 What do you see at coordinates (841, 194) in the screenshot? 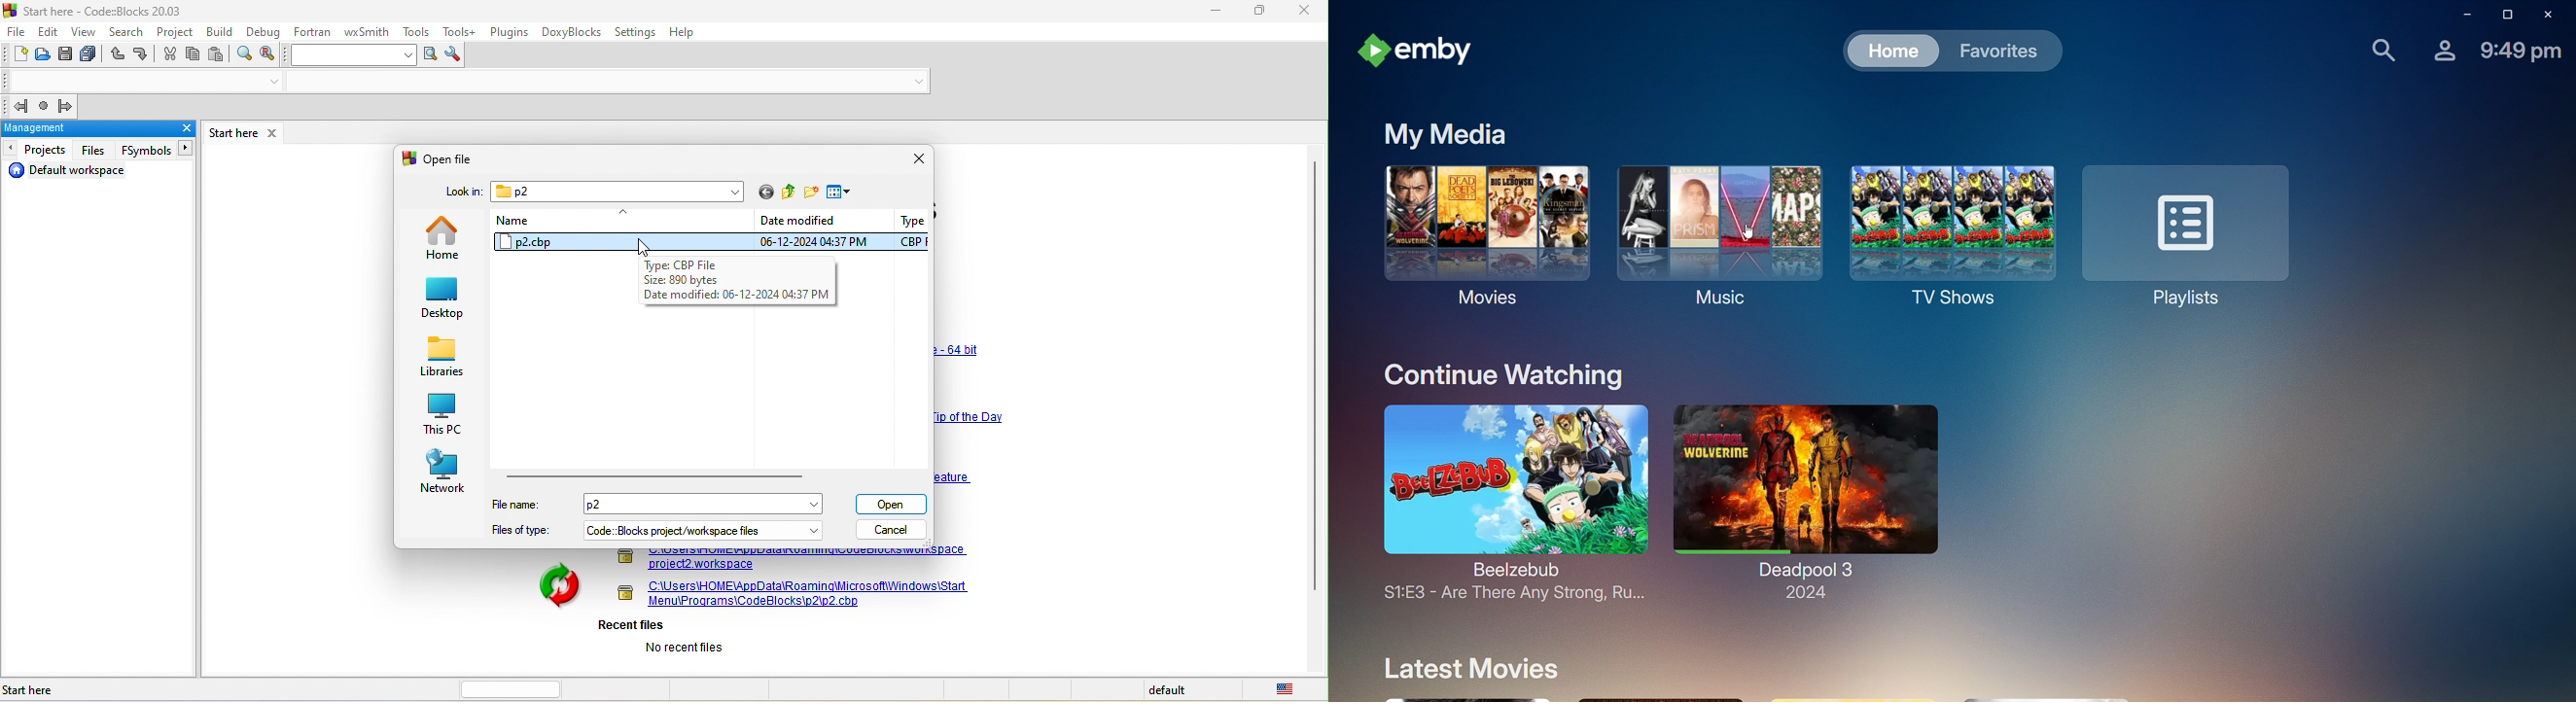
I see `view menu` at bounding box center [841, 194].